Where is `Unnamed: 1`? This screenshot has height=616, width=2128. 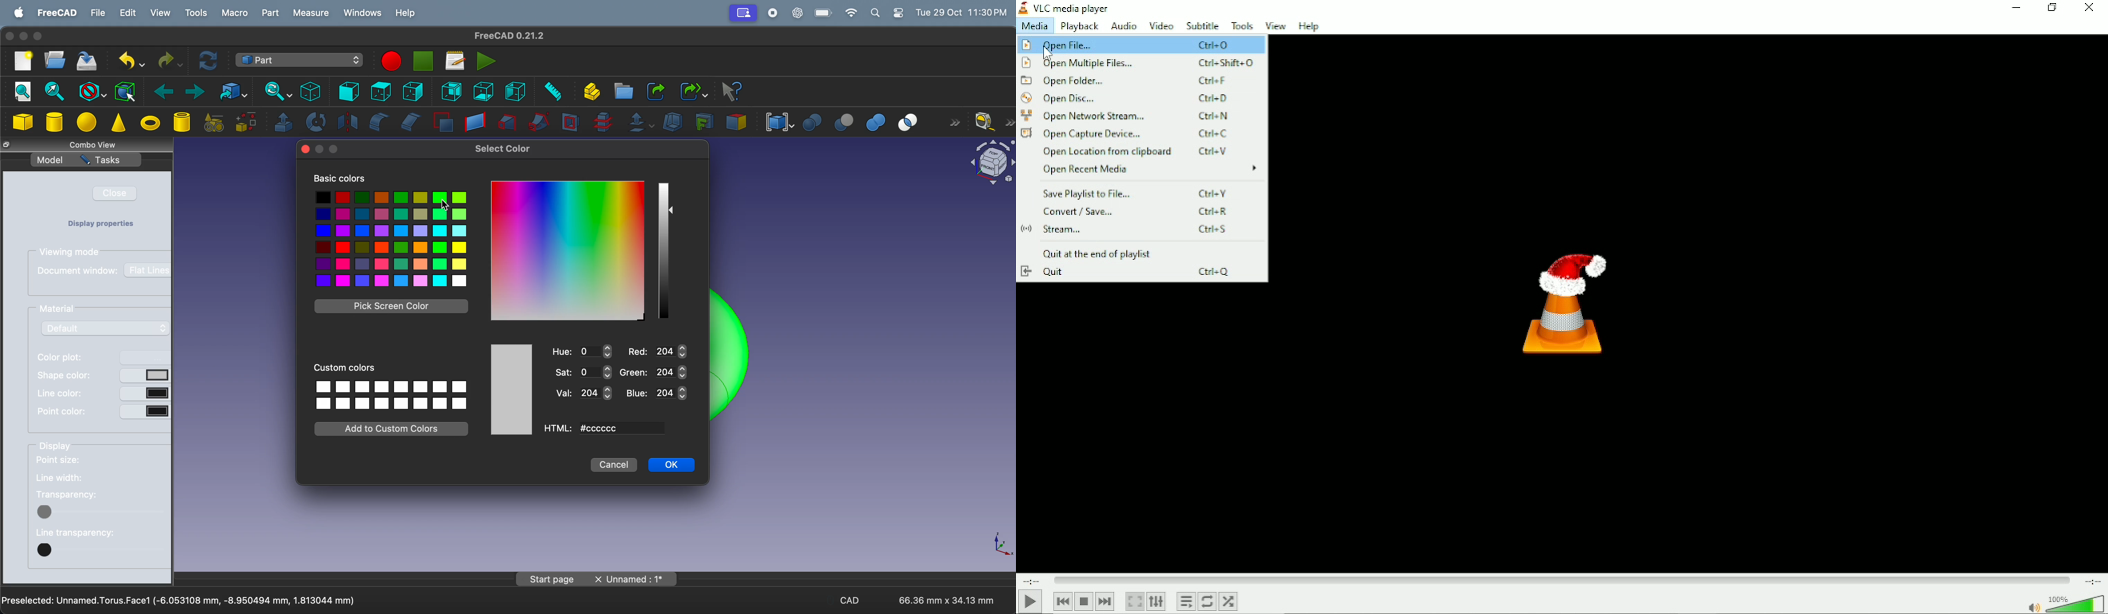 Unnamed: 1 is located at coordinates (633, 579).